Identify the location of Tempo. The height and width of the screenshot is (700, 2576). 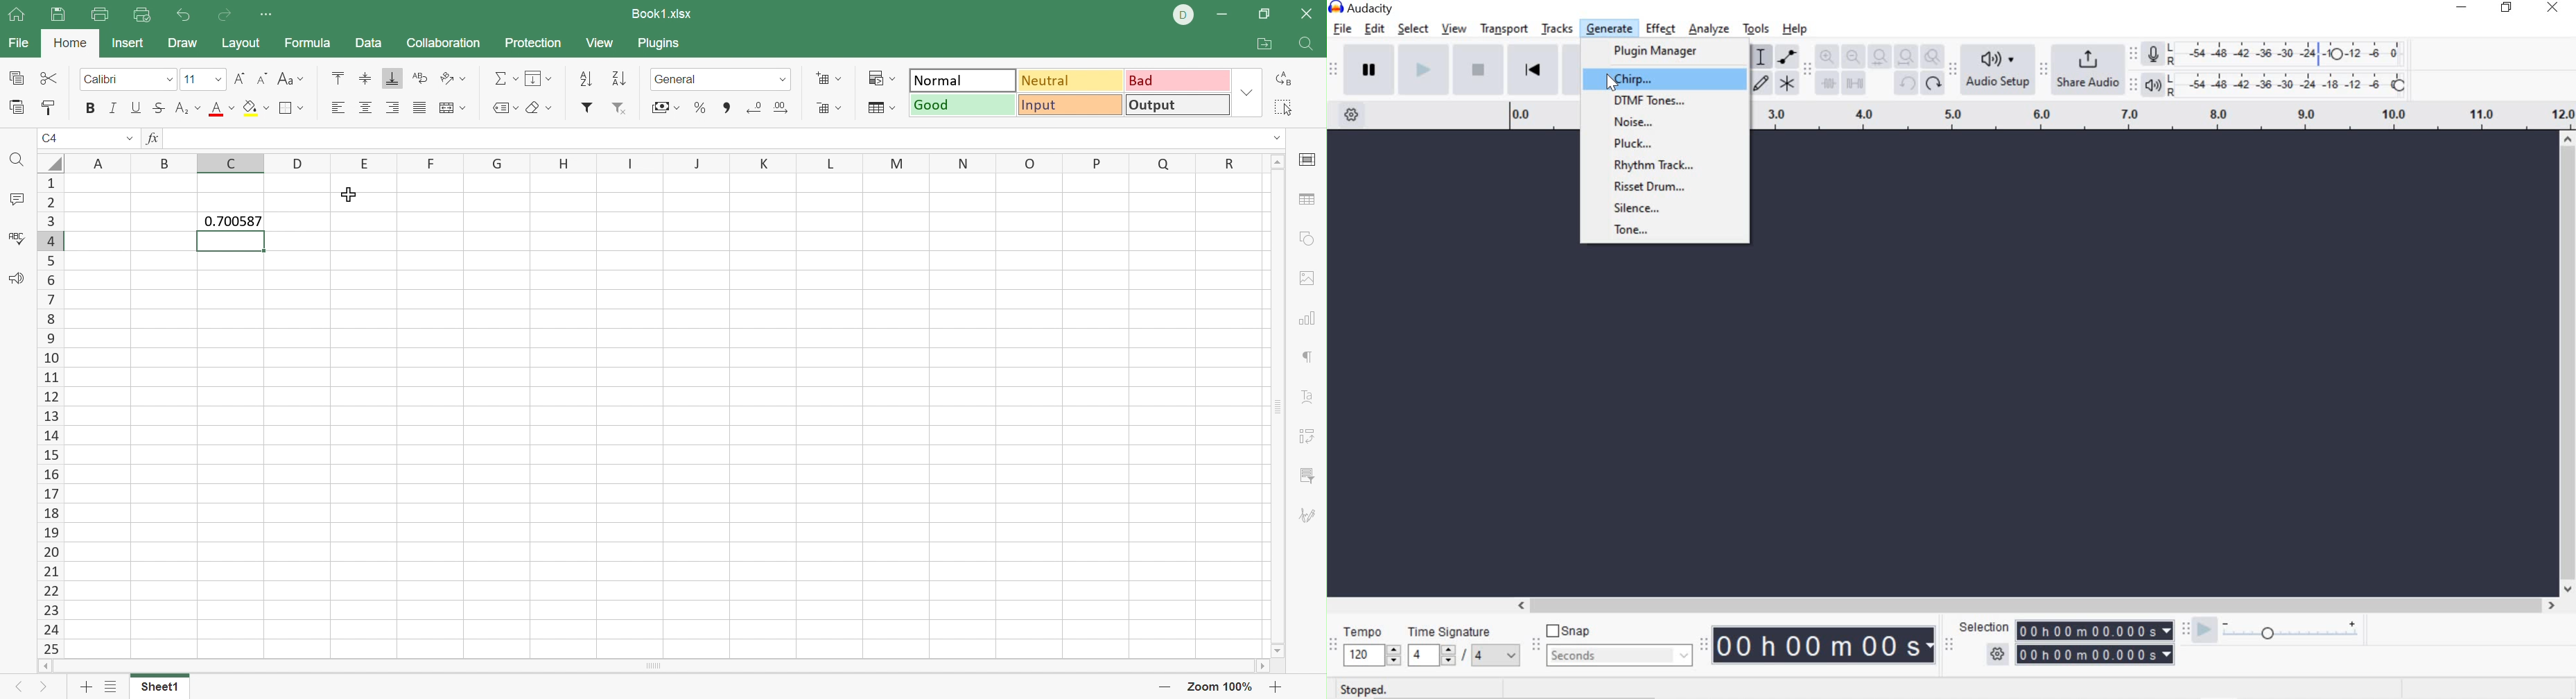
(1371, 644).